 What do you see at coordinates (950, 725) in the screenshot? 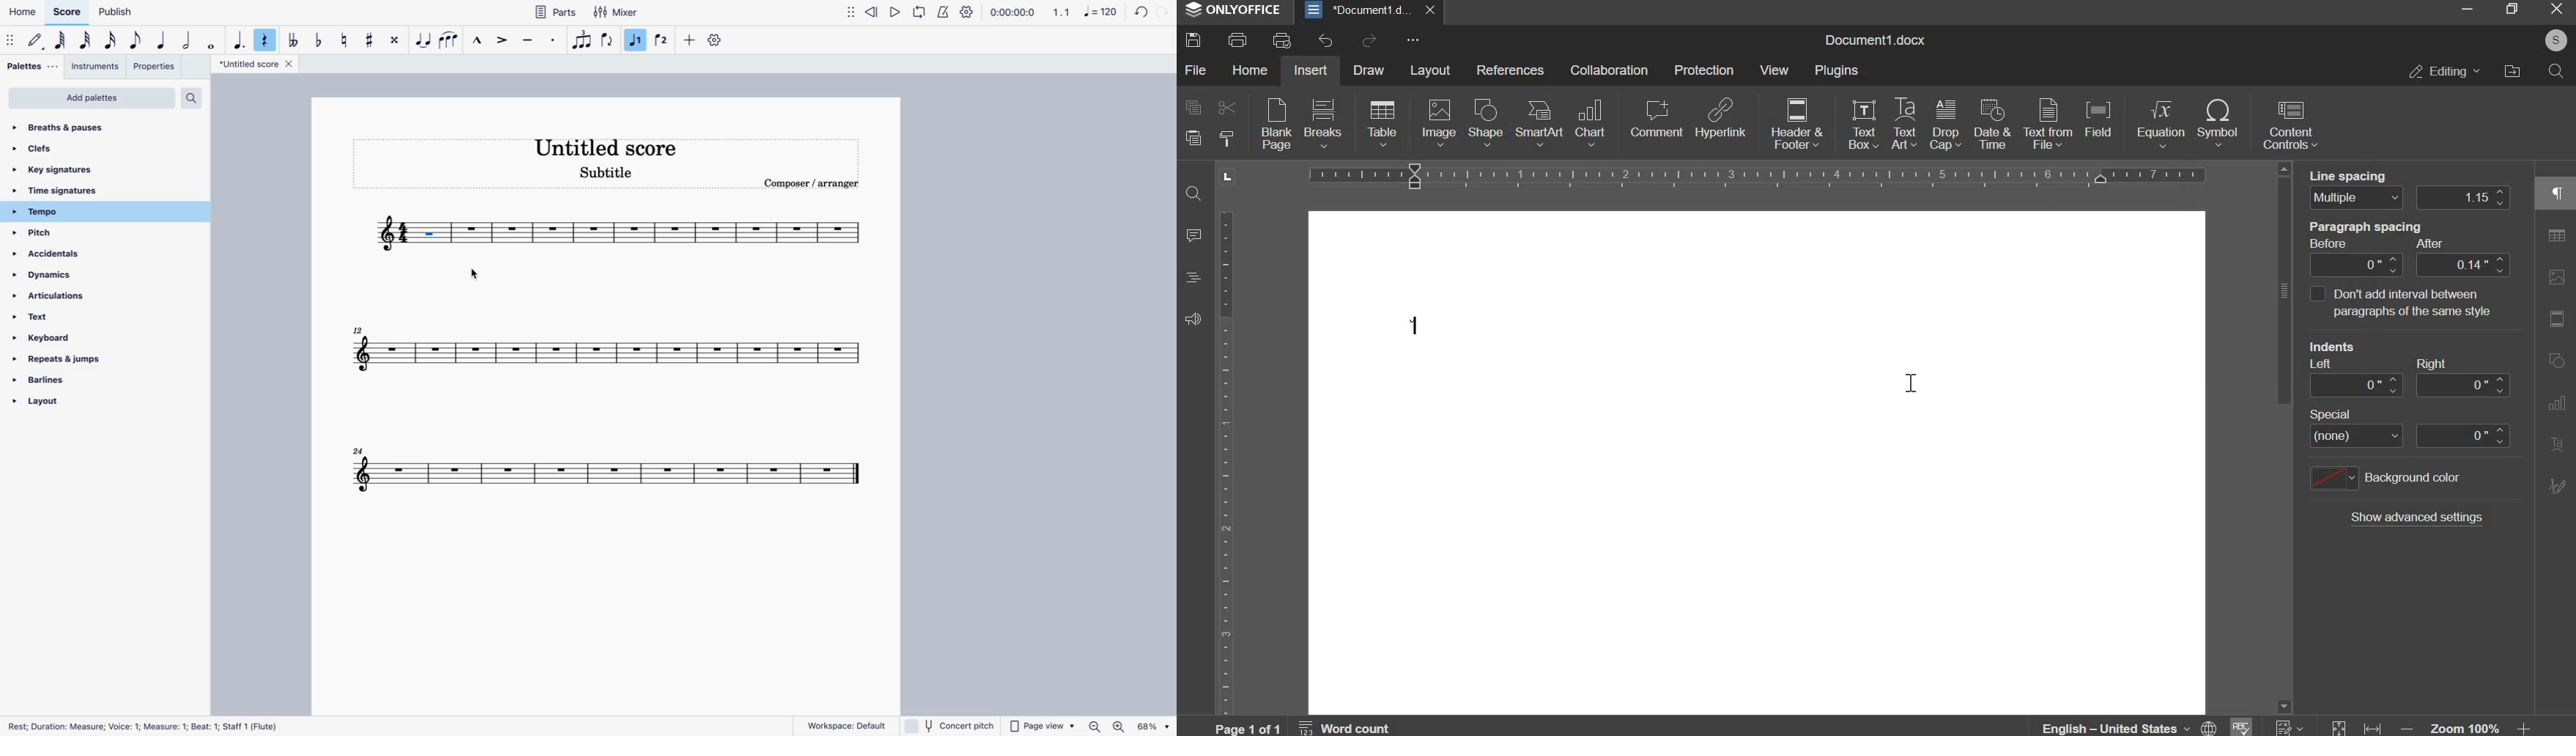
I see `concert pitch` at bounding box center [950, 725].